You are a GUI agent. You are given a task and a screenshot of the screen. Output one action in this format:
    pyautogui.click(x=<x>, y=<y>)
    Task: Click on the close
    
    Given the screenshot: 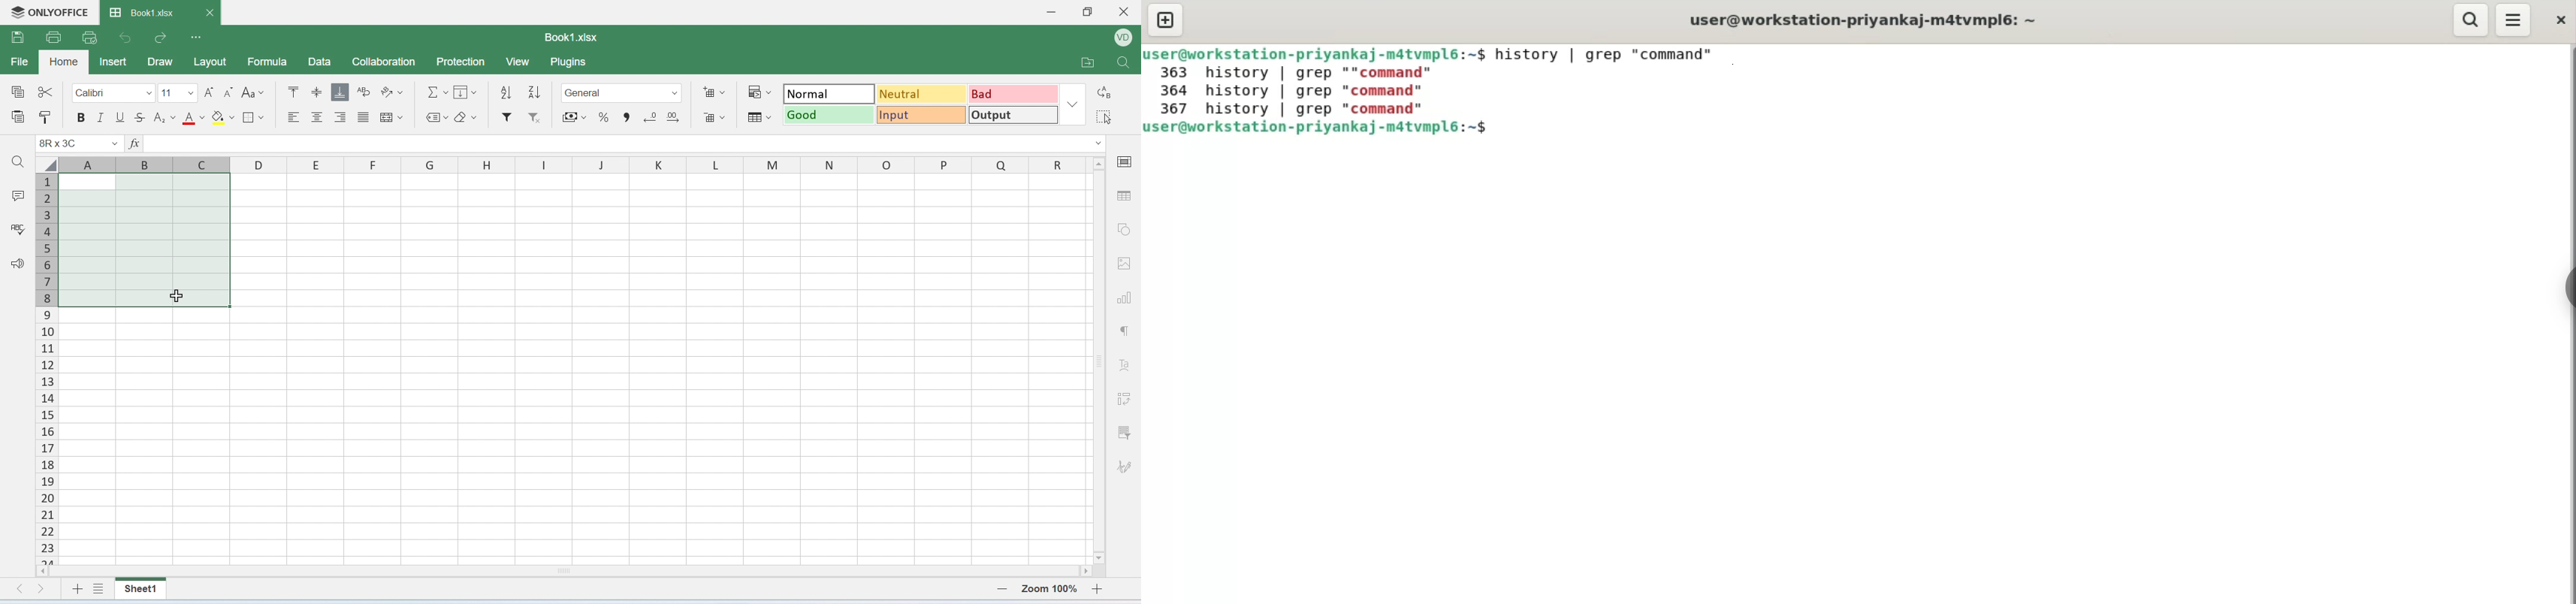 What is the action you would take?
    pyautogui.click(x=2556, y=20)
    